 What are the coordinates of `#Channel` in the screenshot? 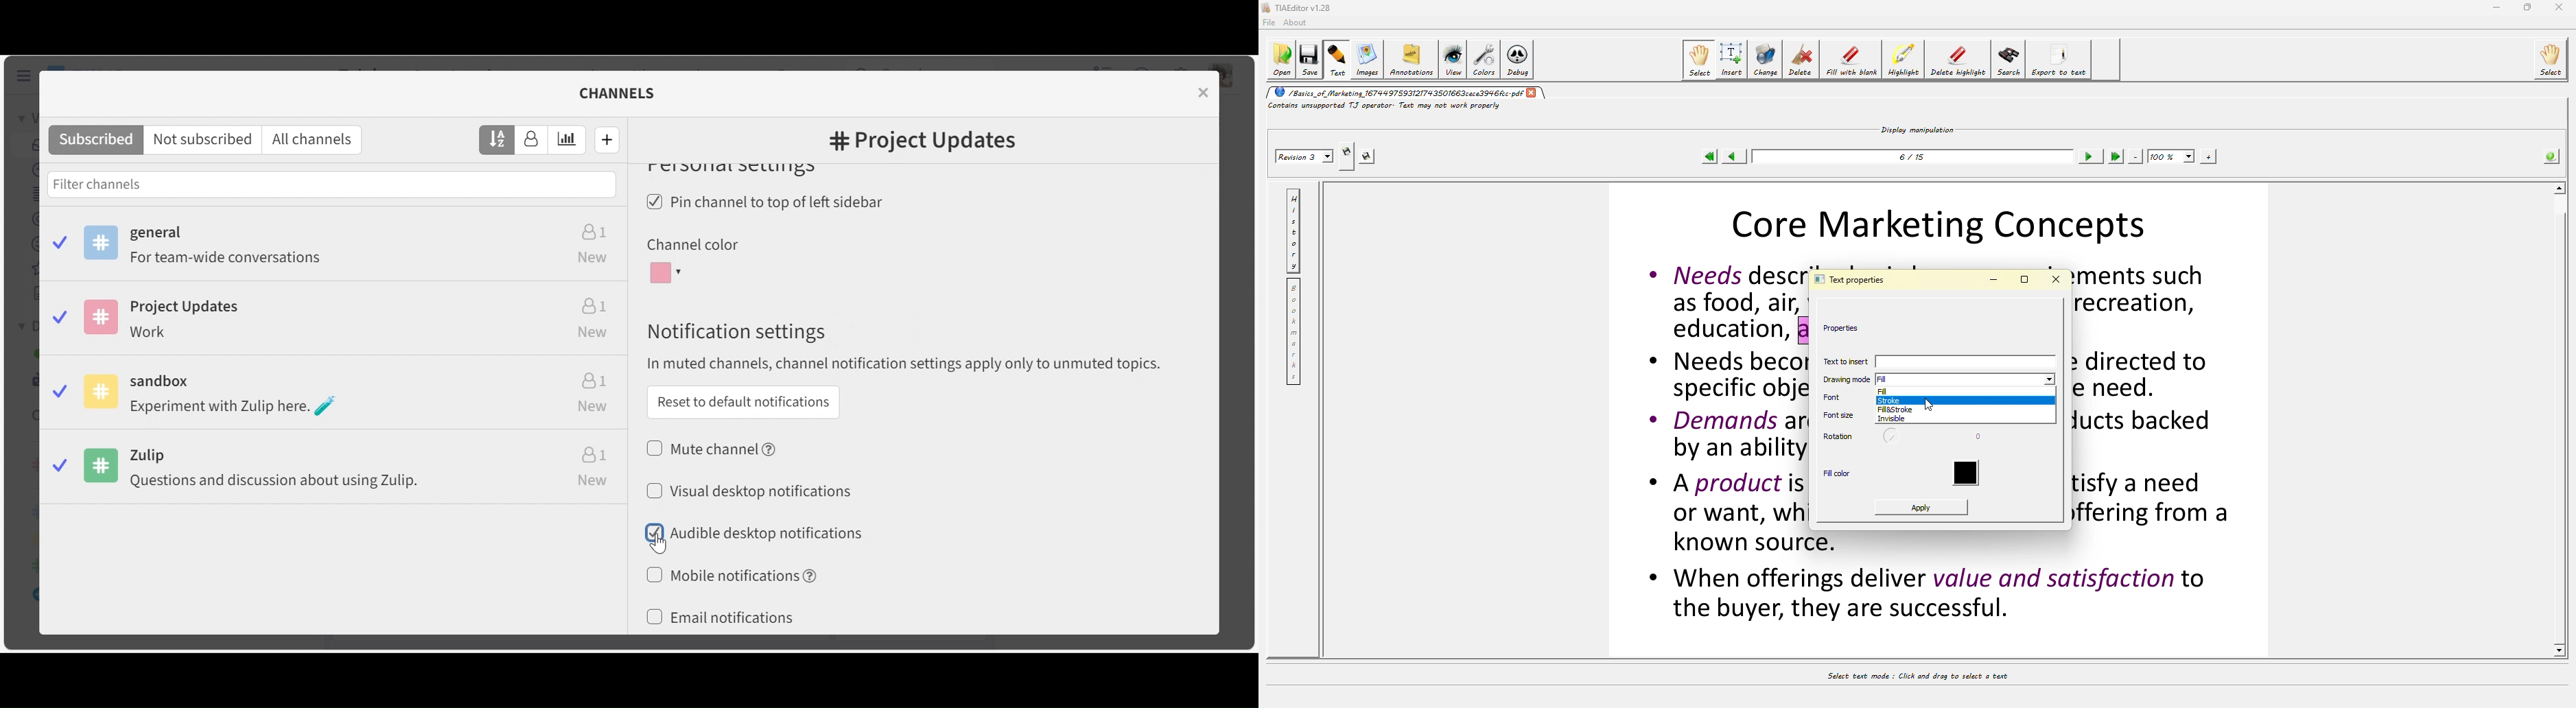 It's located at (923, 142).